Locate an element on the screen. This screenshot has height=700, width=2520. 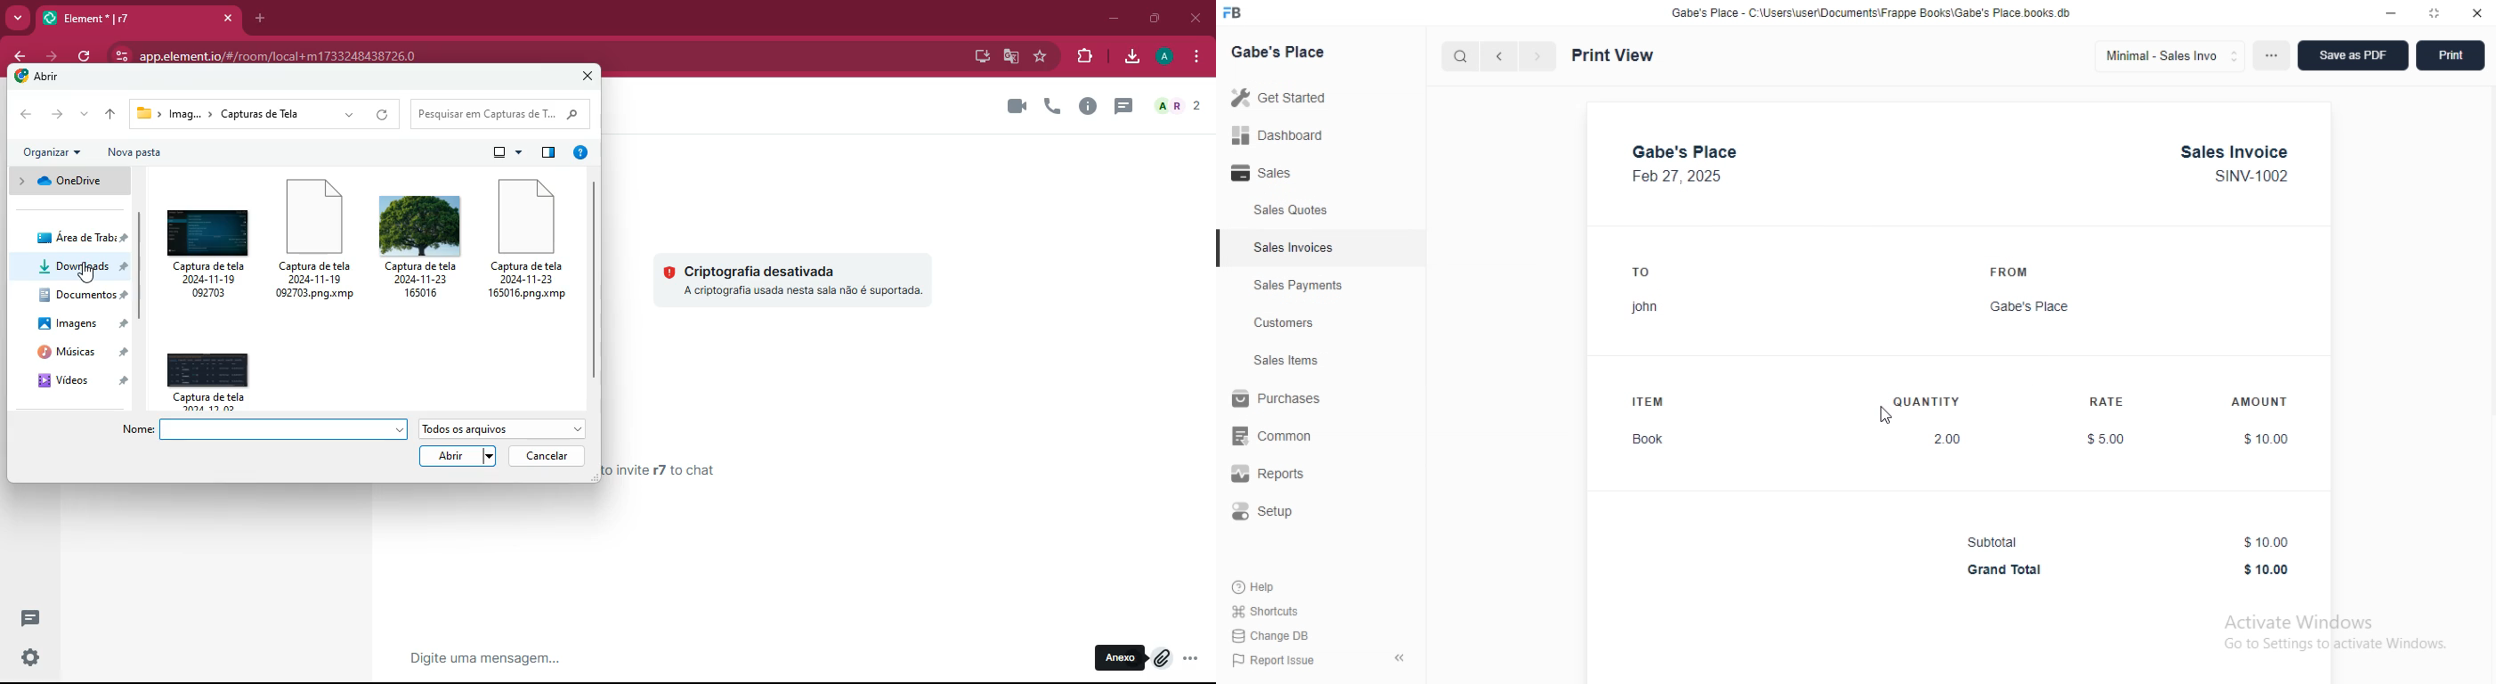
customers is located at coordinates (1285, 323).